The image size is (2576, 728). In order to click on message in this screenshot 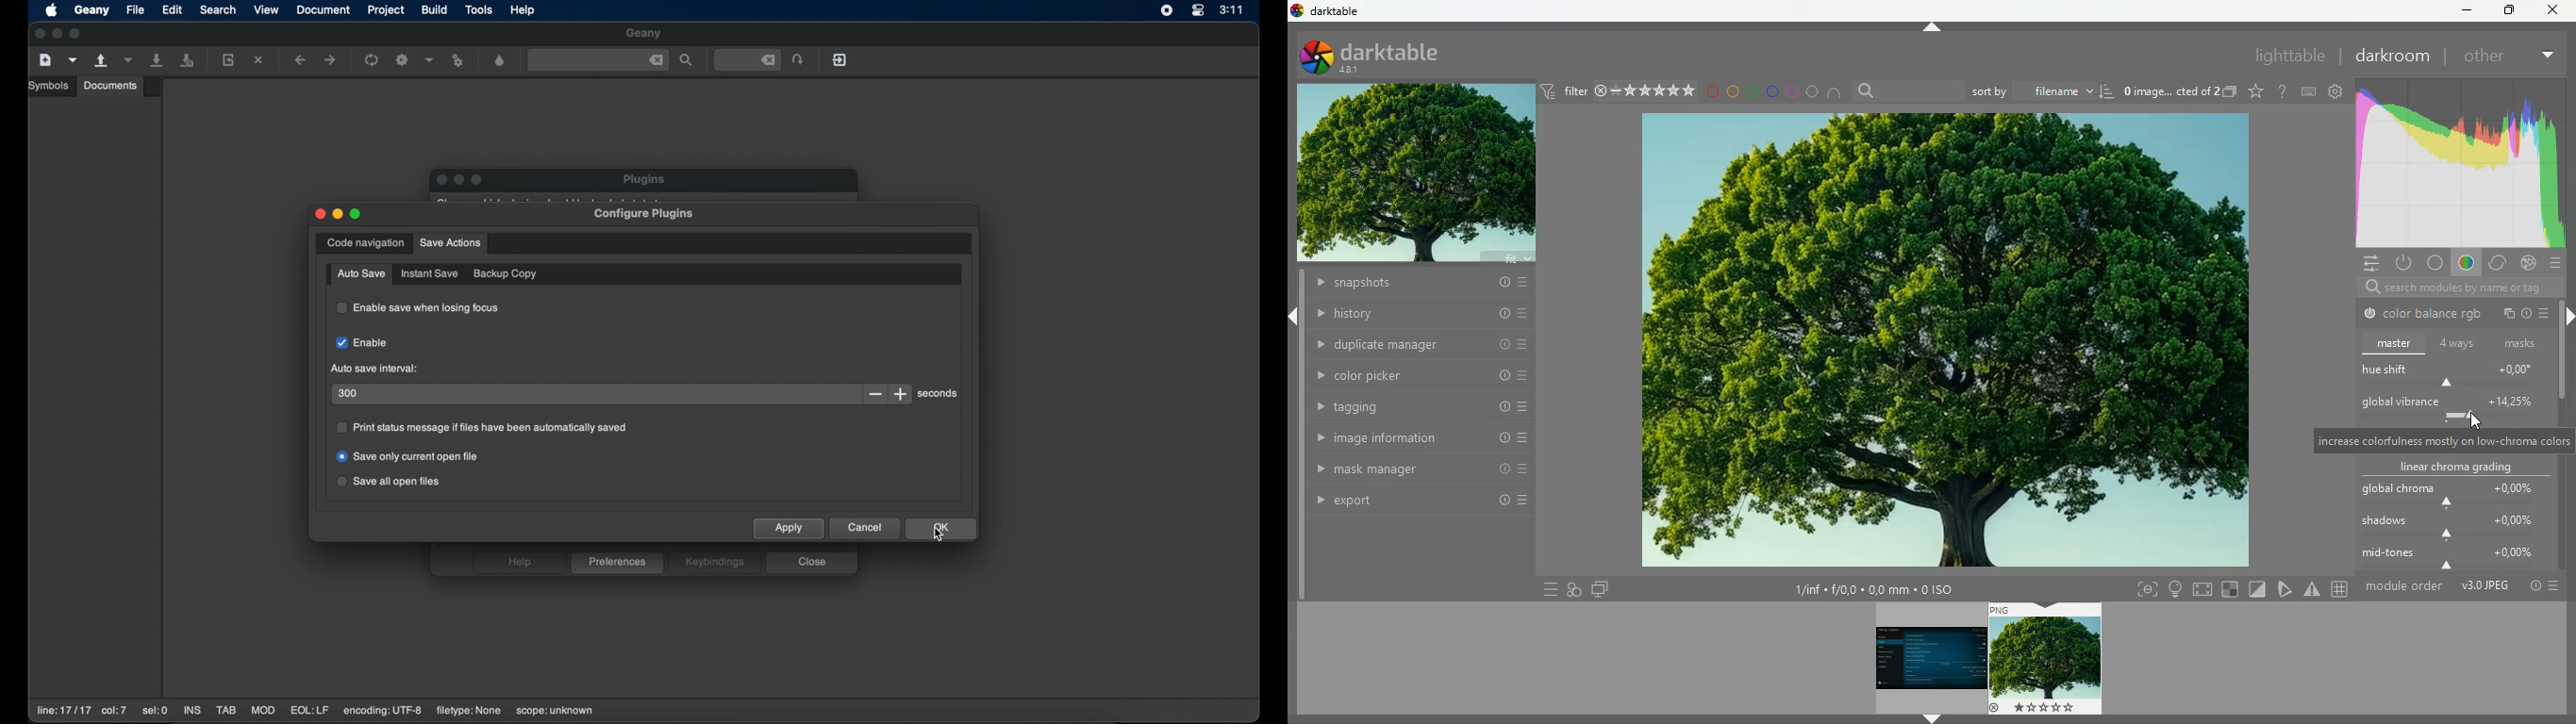, I will do `click(2441, 441)`.